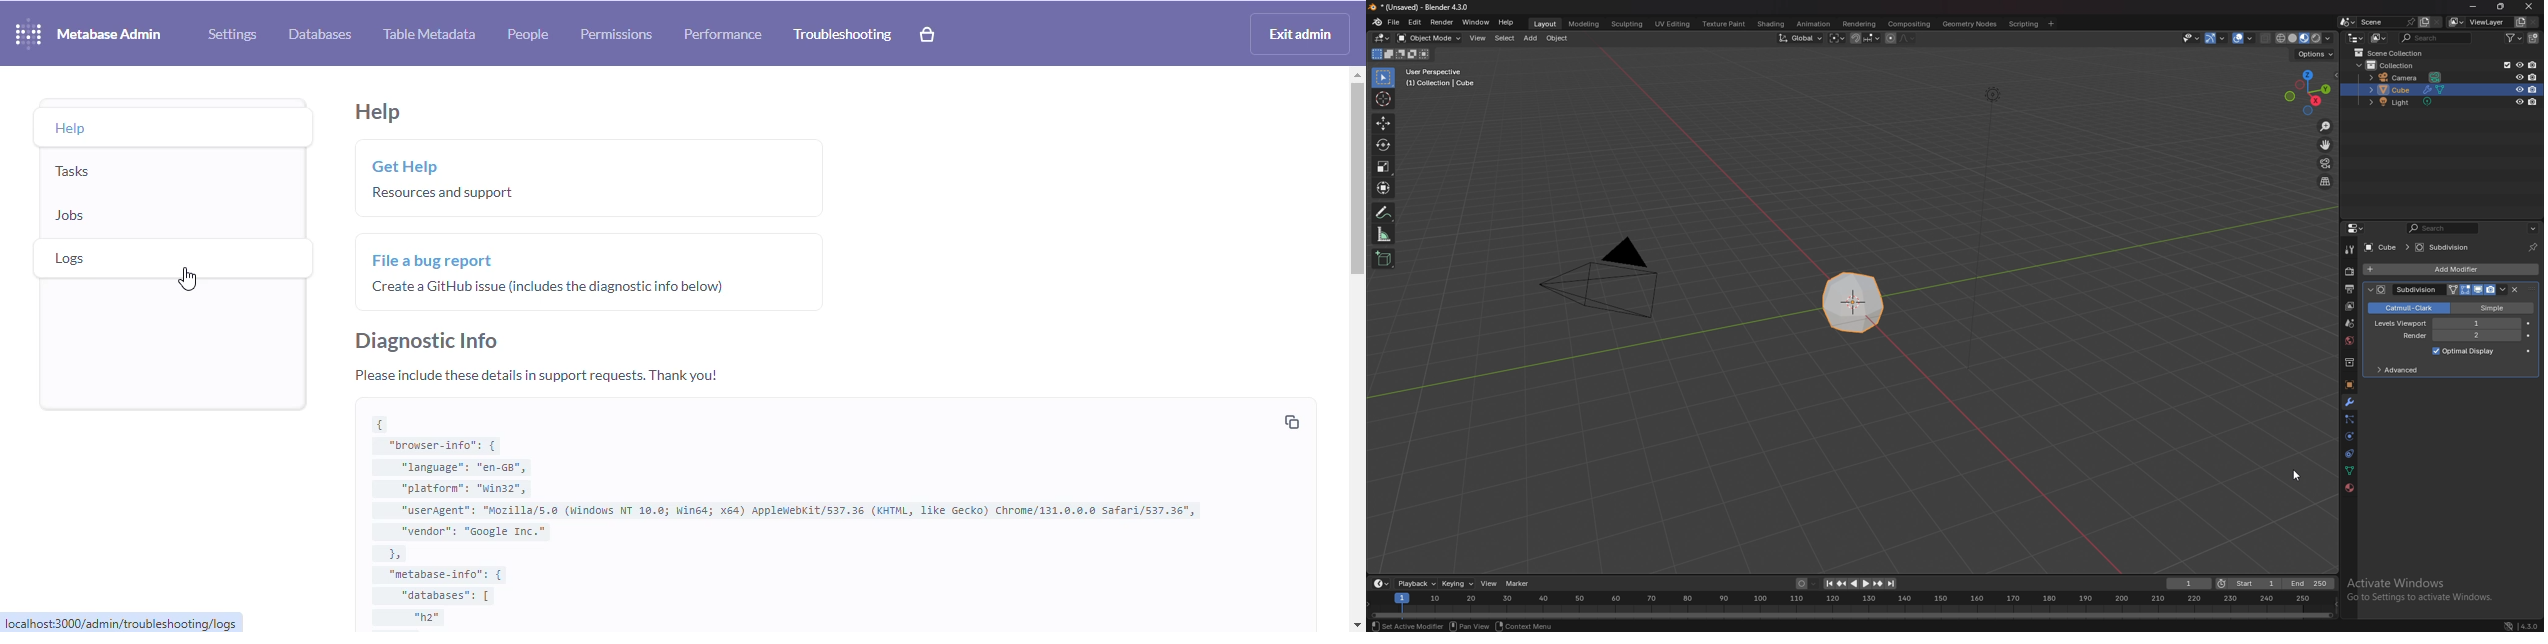 Image resolution: width=2548 pixels, height=644 pixels. I want to click on render, so click(2348, 272).